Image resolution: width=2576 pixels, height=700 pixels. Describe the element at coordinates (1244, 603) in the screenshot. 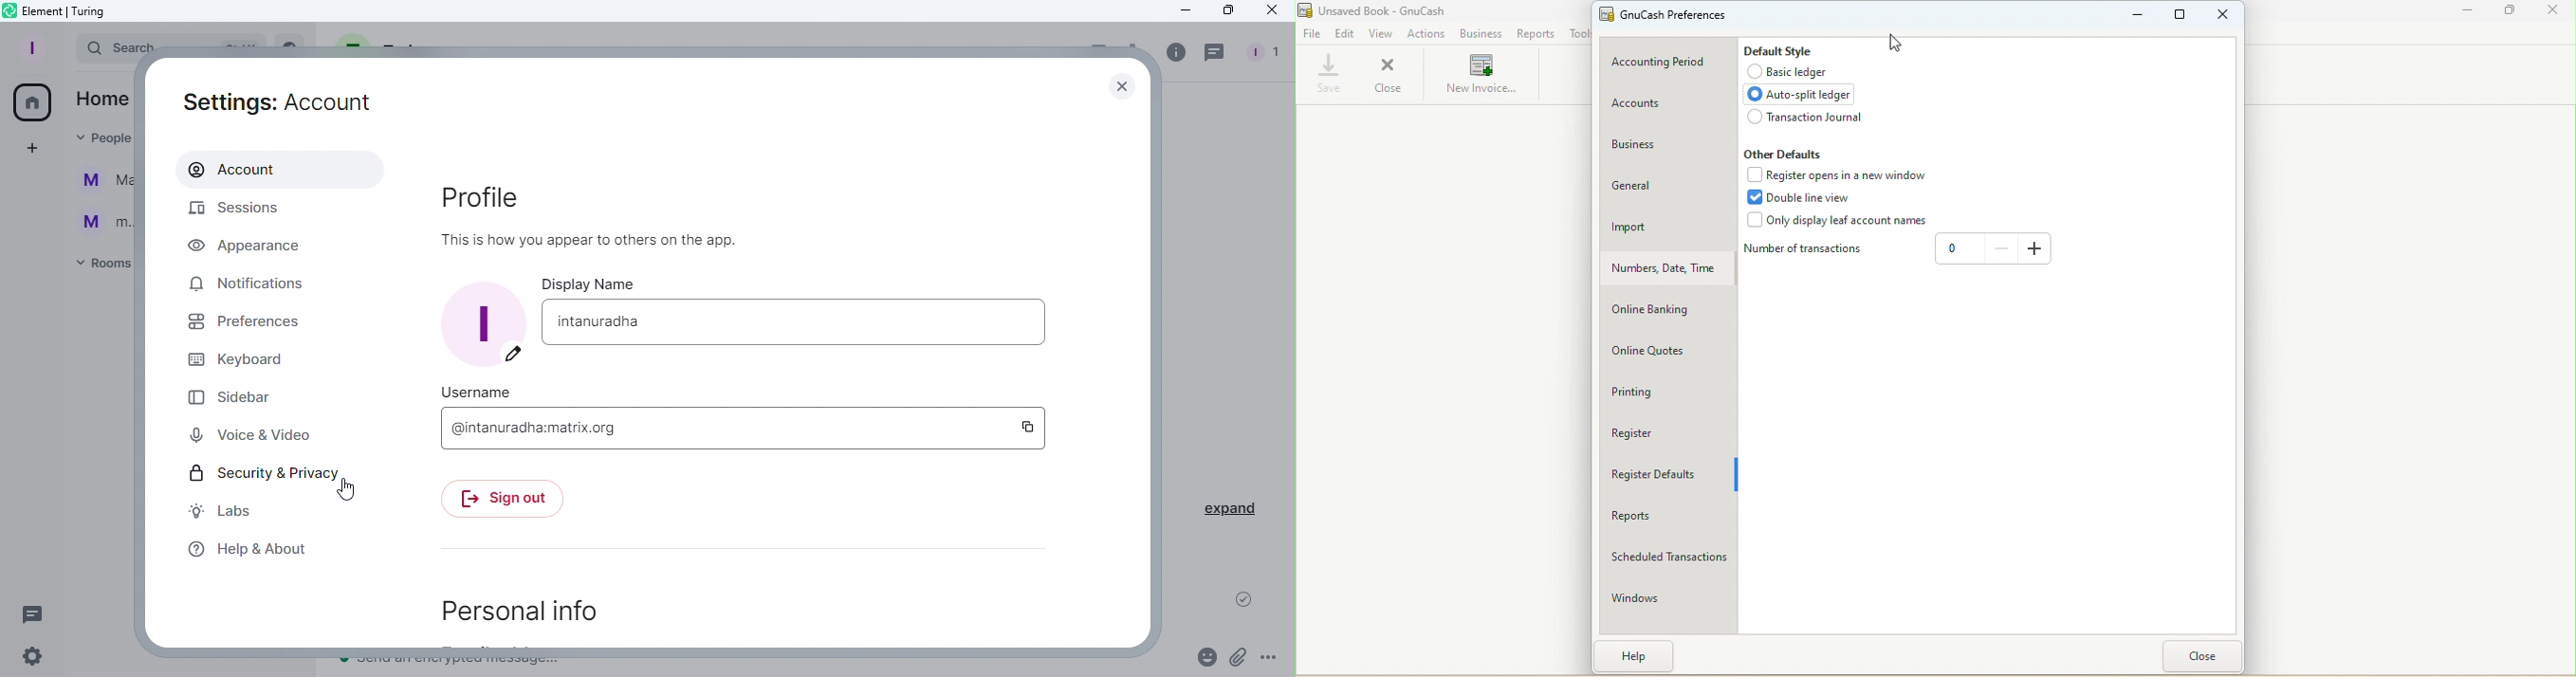

I see `Message sent` at that location.